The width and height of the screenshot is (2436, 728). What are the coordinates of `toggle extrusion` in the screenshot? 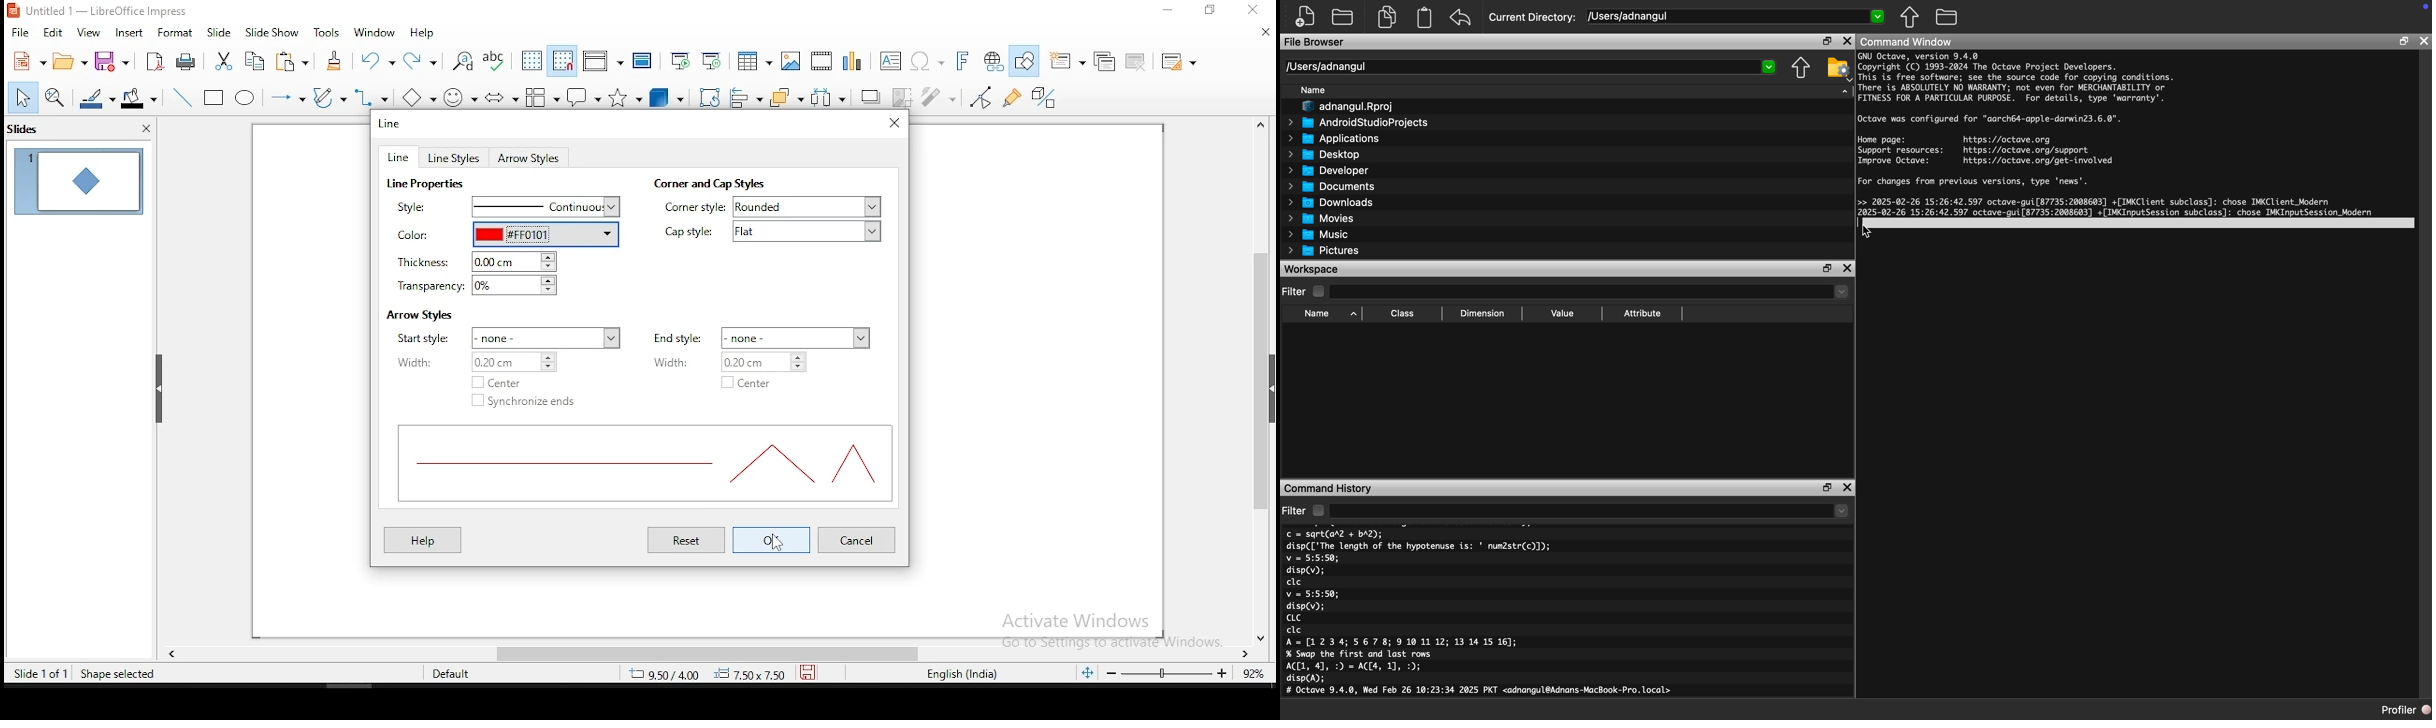 It's located at (1045, 99).